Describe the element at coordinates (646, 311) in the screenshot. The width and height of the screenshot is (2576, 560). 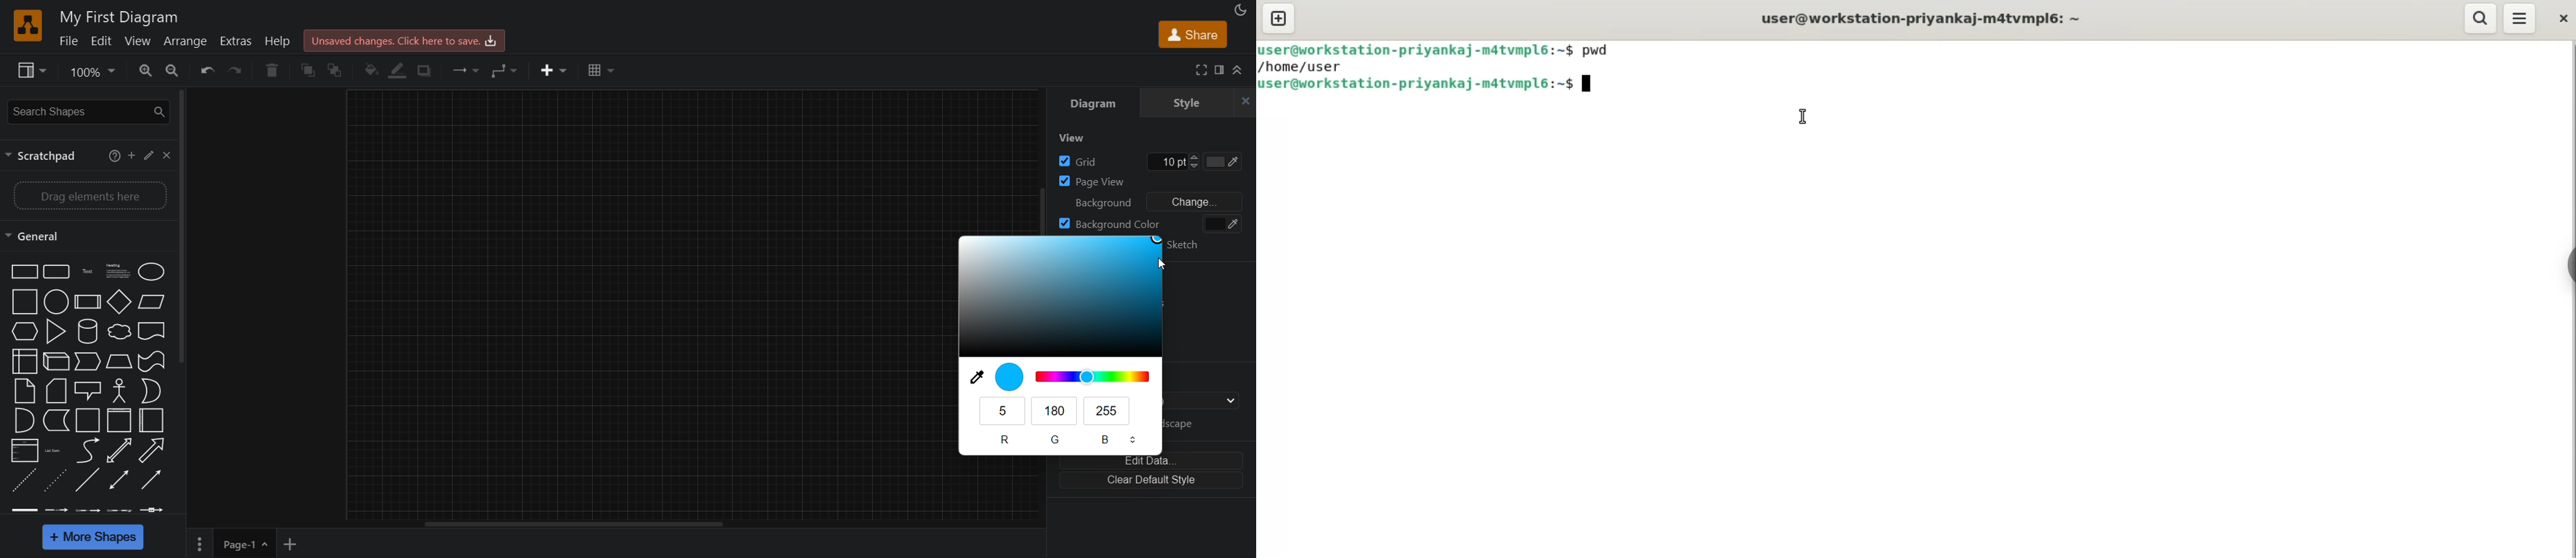
I see `canvas` at that location.